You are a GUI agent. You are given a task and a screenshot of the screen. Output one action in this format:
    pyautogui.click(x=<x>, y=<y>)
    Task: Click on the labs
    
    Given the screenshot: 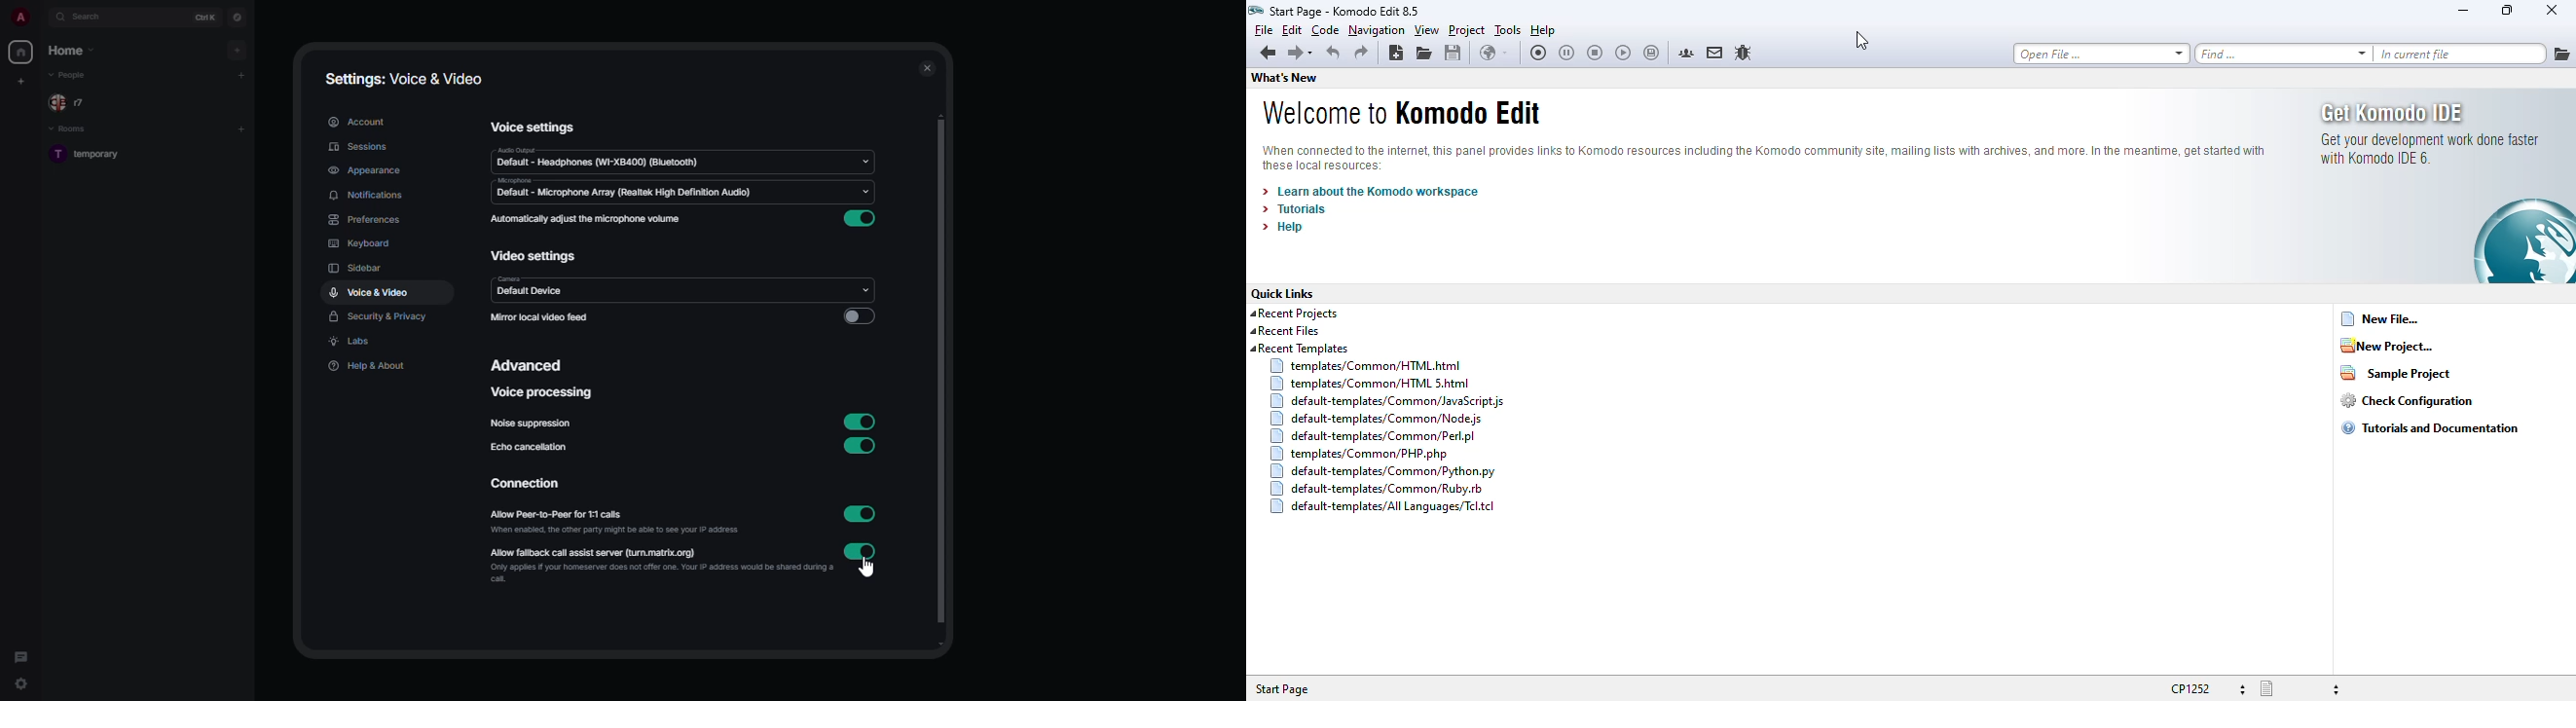 What is the action you would take?
    pyautogui.click(x=352, y=343)
    